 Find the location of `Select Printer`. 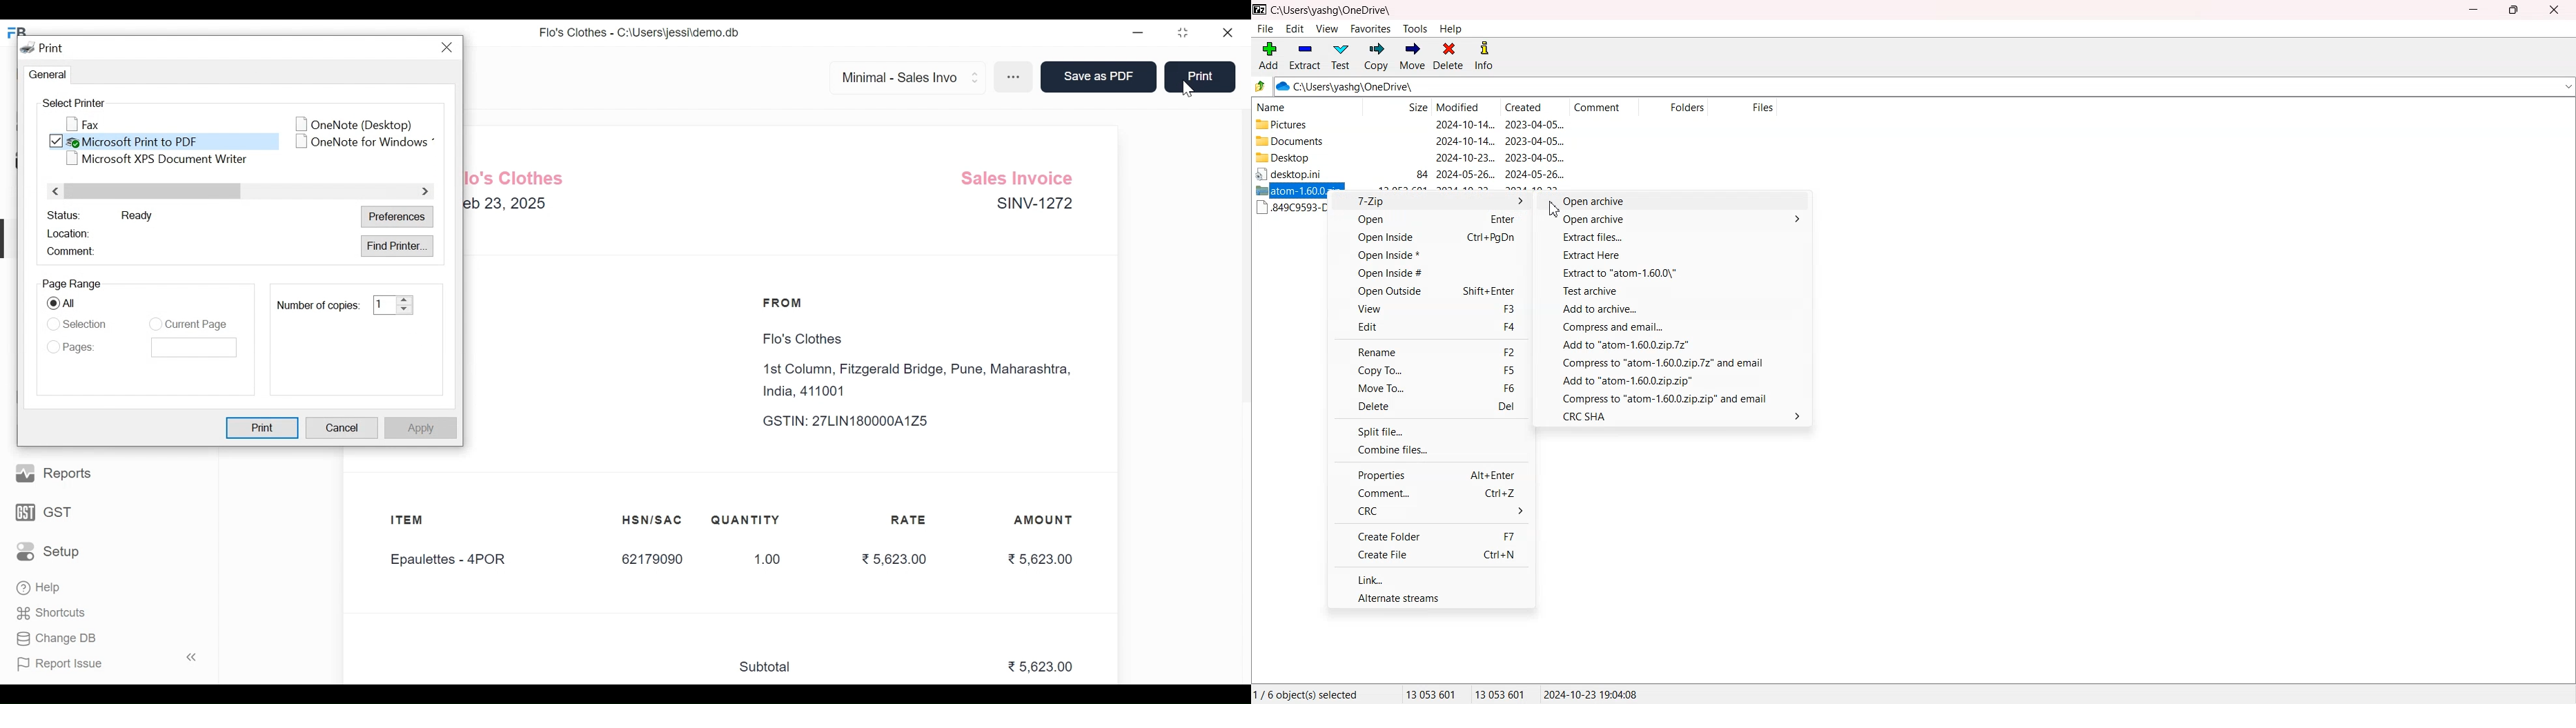

Select Printer is located at coordinates (72, 103).